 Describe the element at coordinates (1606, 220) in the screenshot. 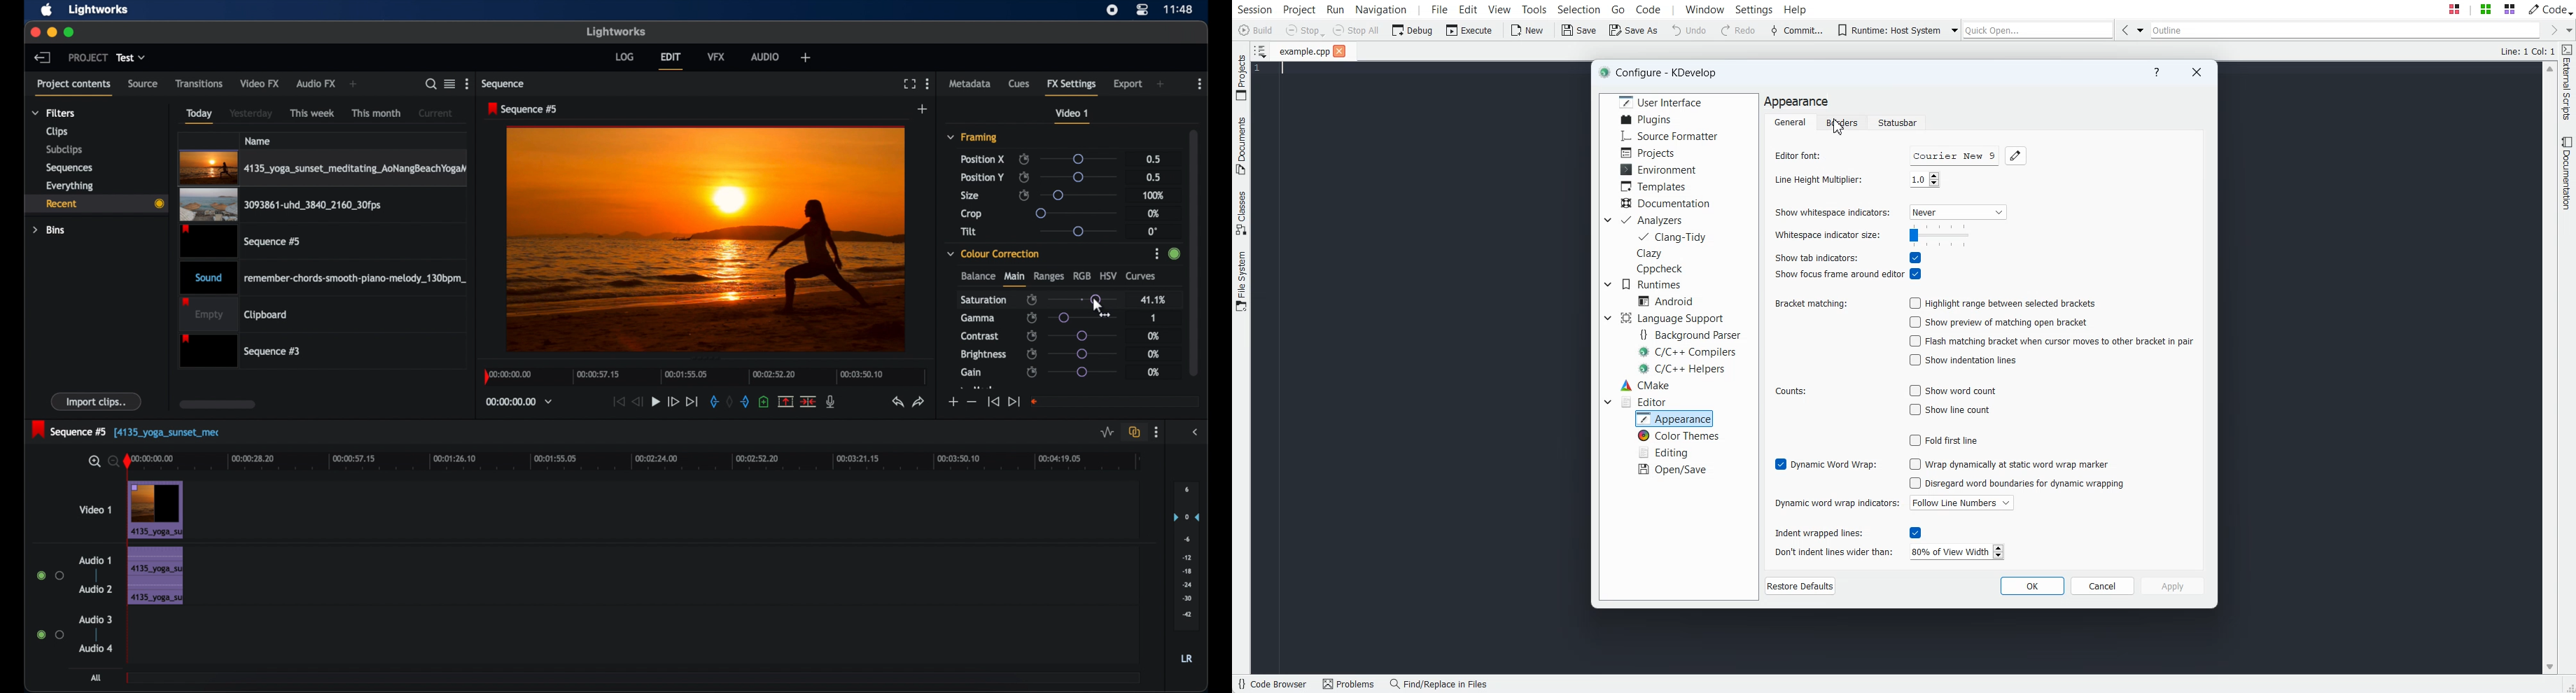

I see `Drop down box` at that location.